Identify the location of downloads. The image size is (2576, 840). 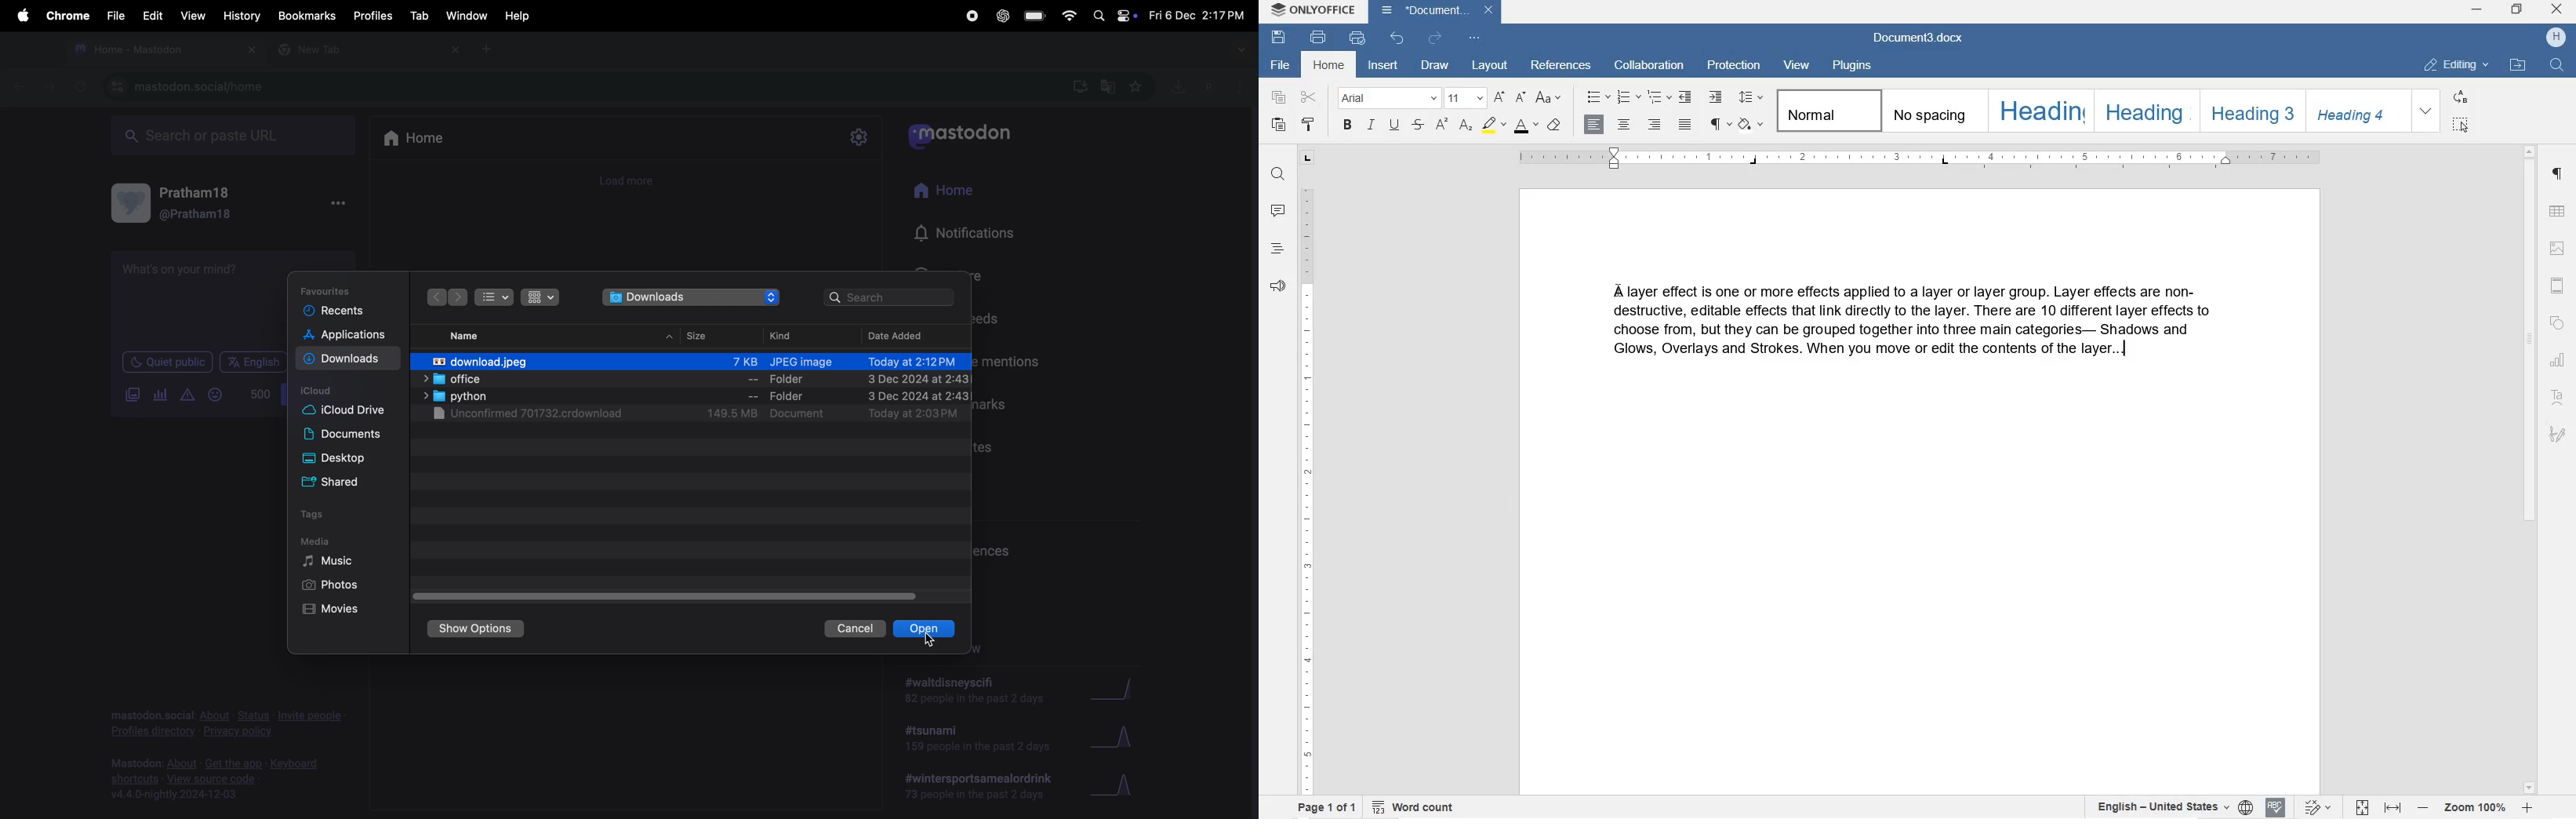
(1079, 85).